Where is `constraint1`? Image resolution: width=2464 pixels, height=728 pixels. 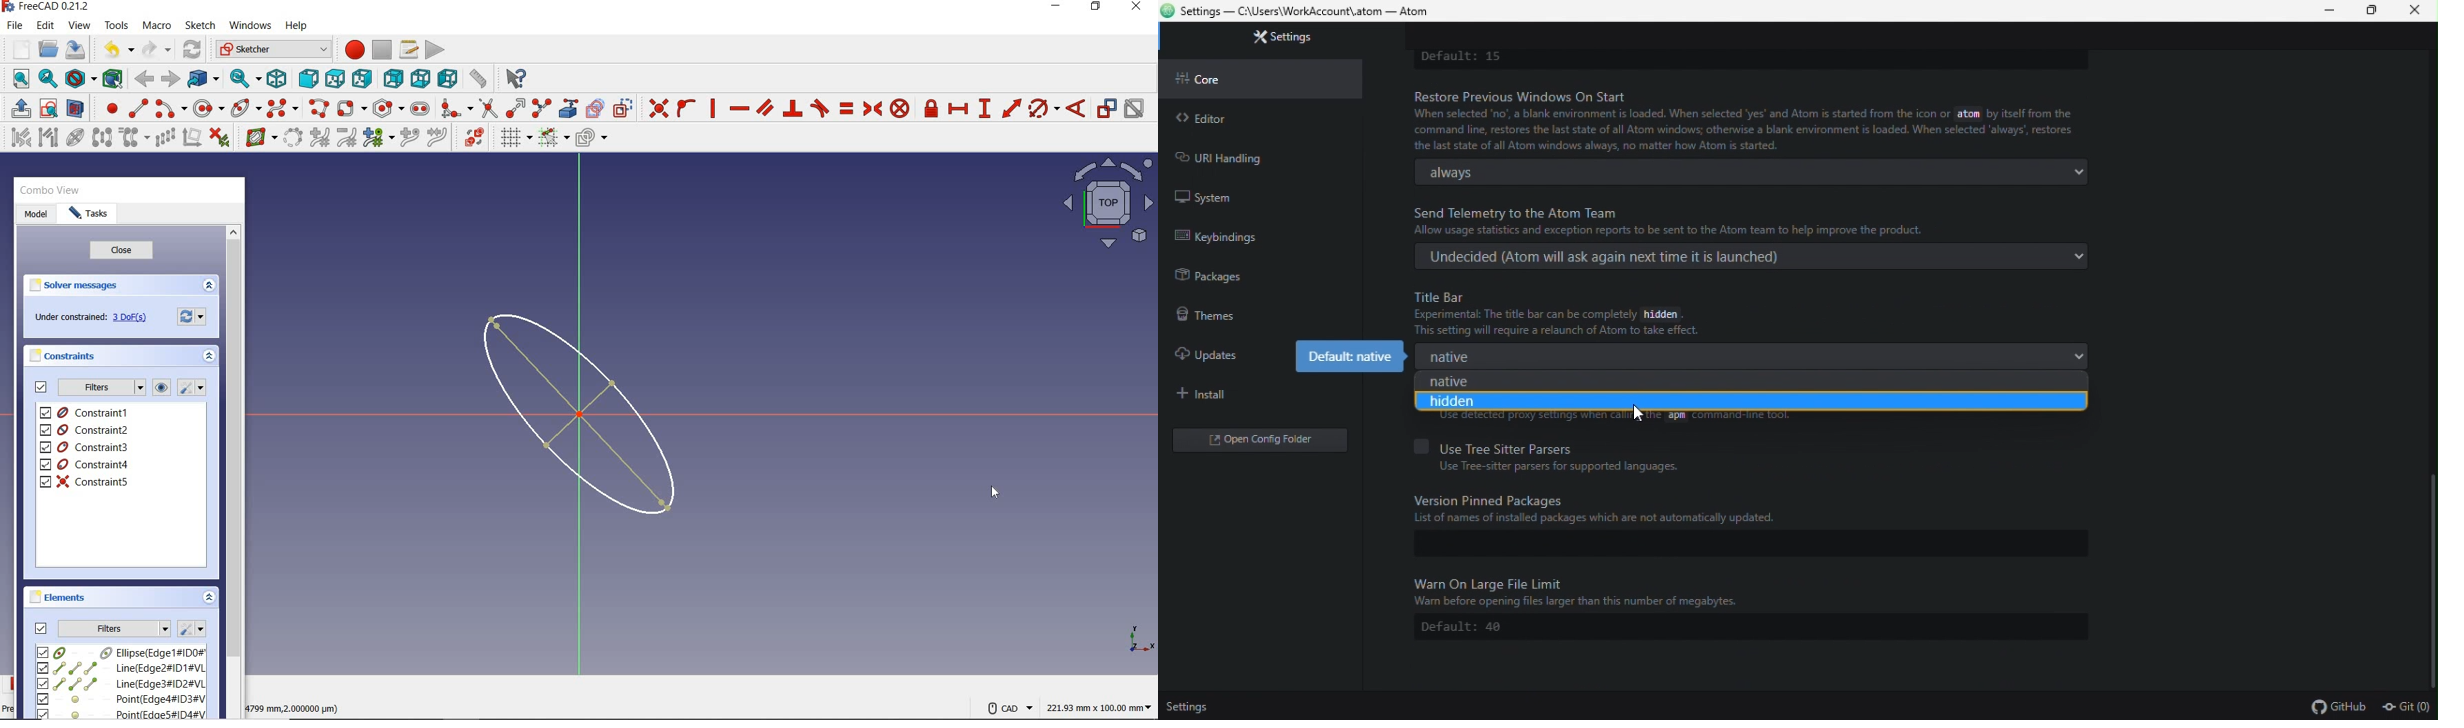
constraint1 is located at coordinates (89, 412).